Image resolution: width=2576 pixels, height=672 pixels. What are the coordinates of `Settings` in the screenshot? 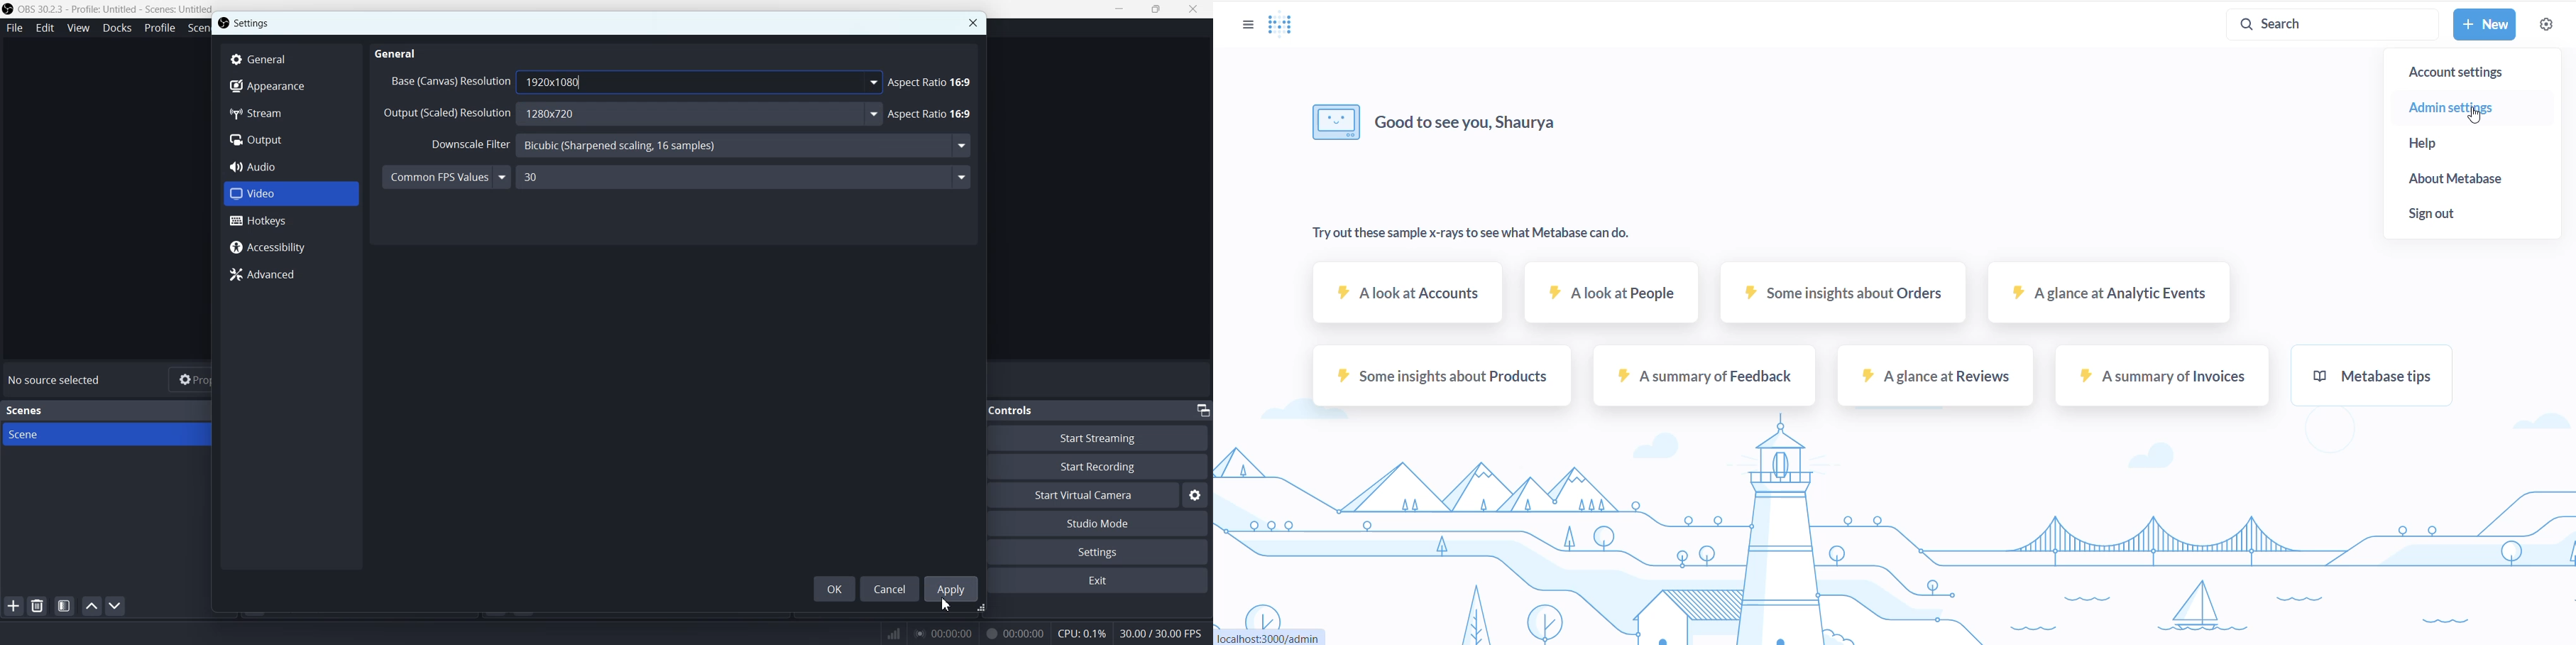 It's located at (254, 23).